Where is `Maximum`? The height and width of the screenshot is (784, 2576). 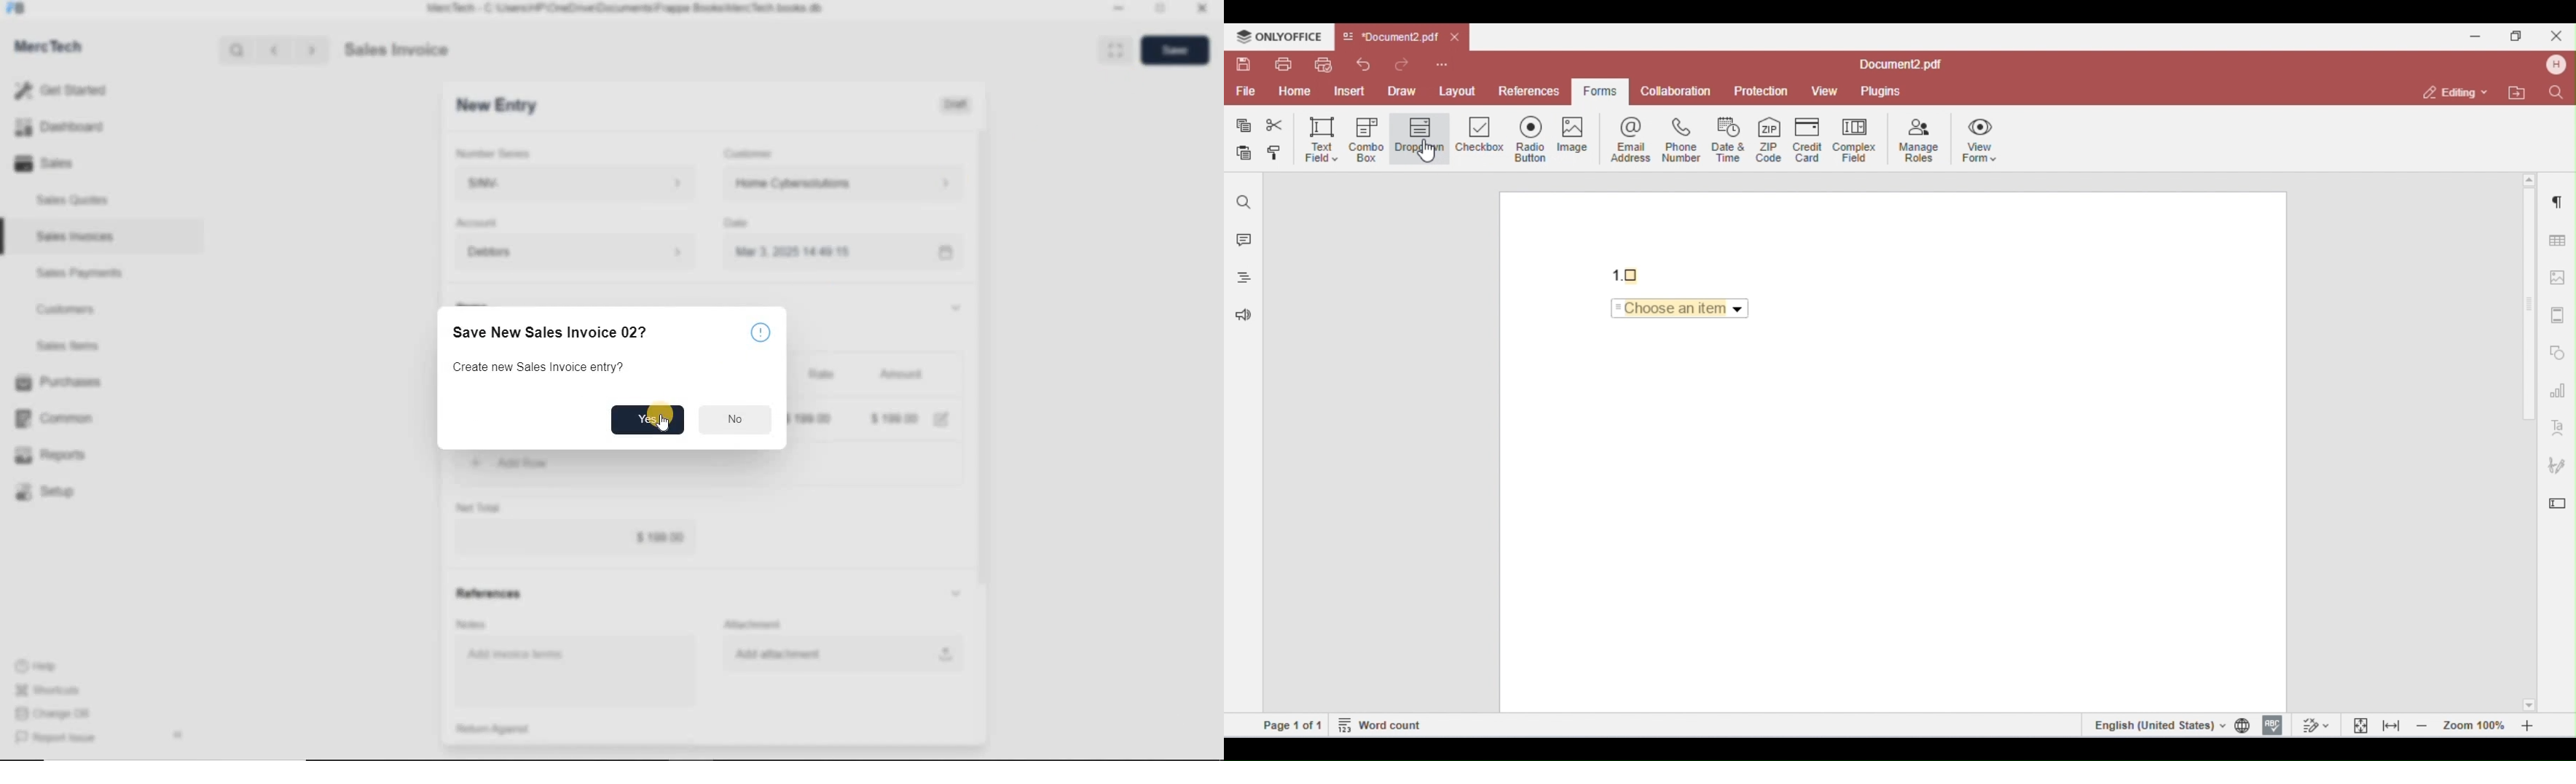
Maximum is located at coordinates (1161, 10).